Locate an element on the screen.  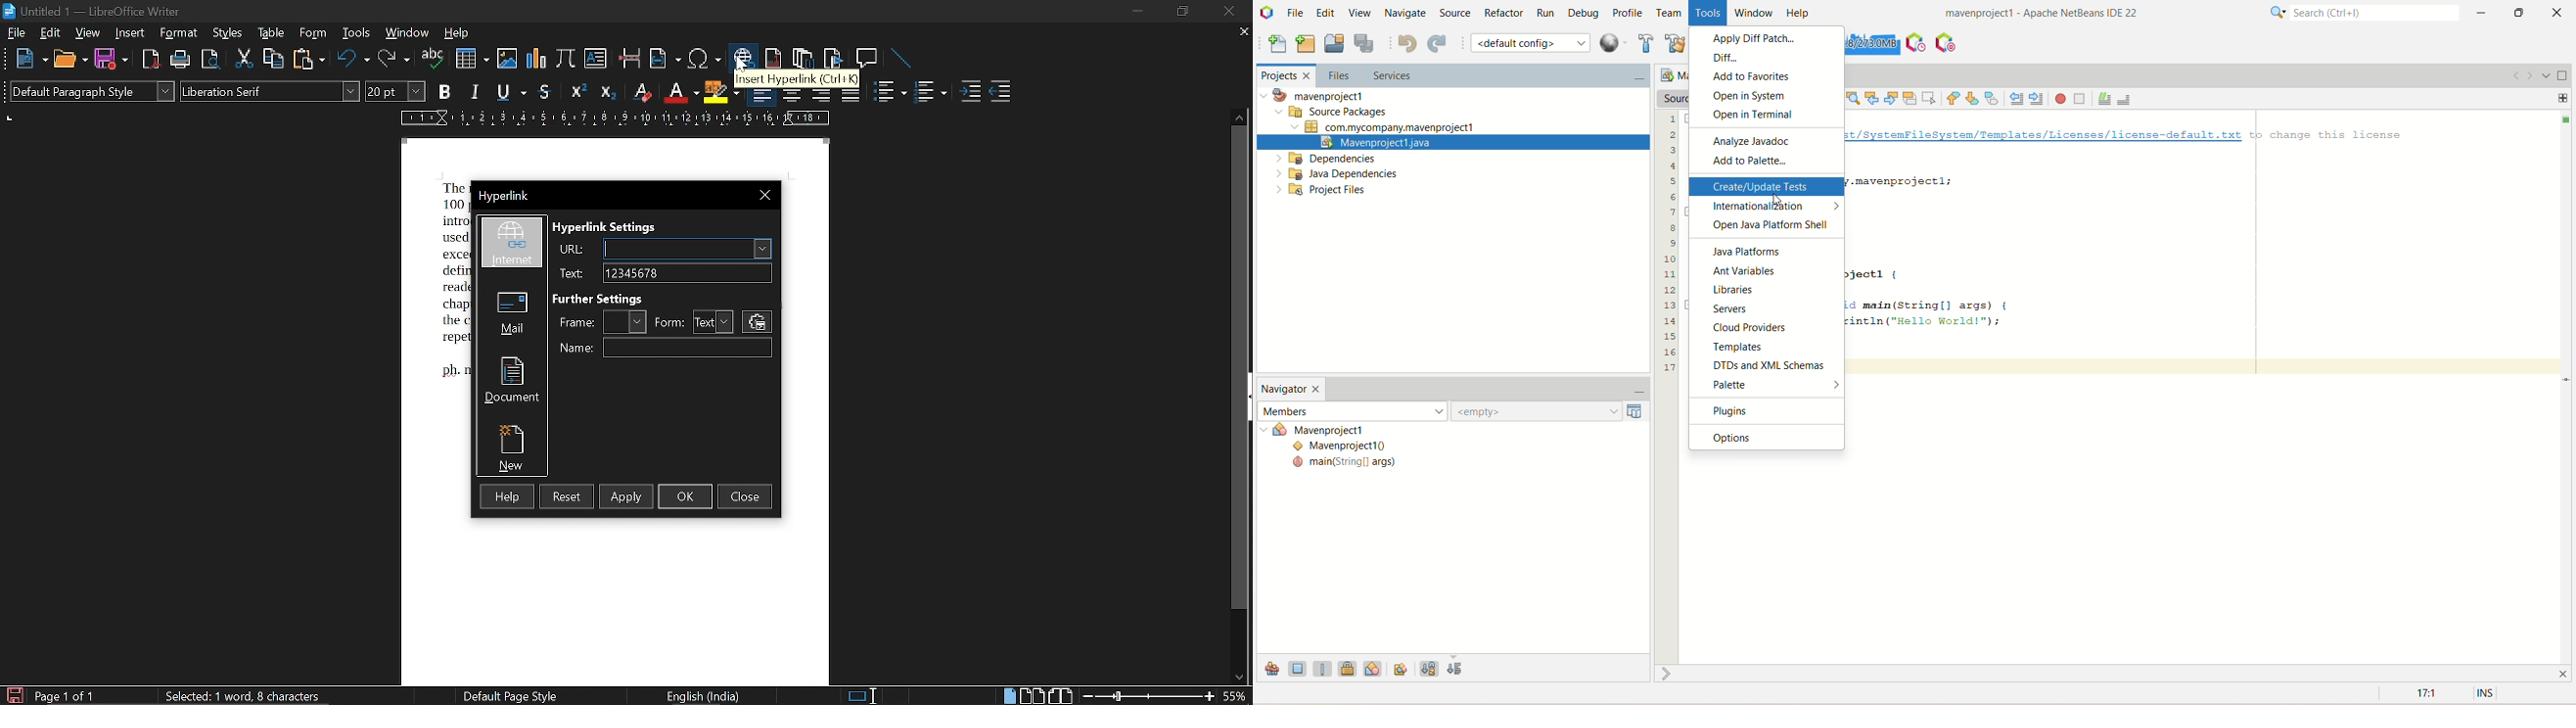
insert chart is located at coordinates (535, 58).